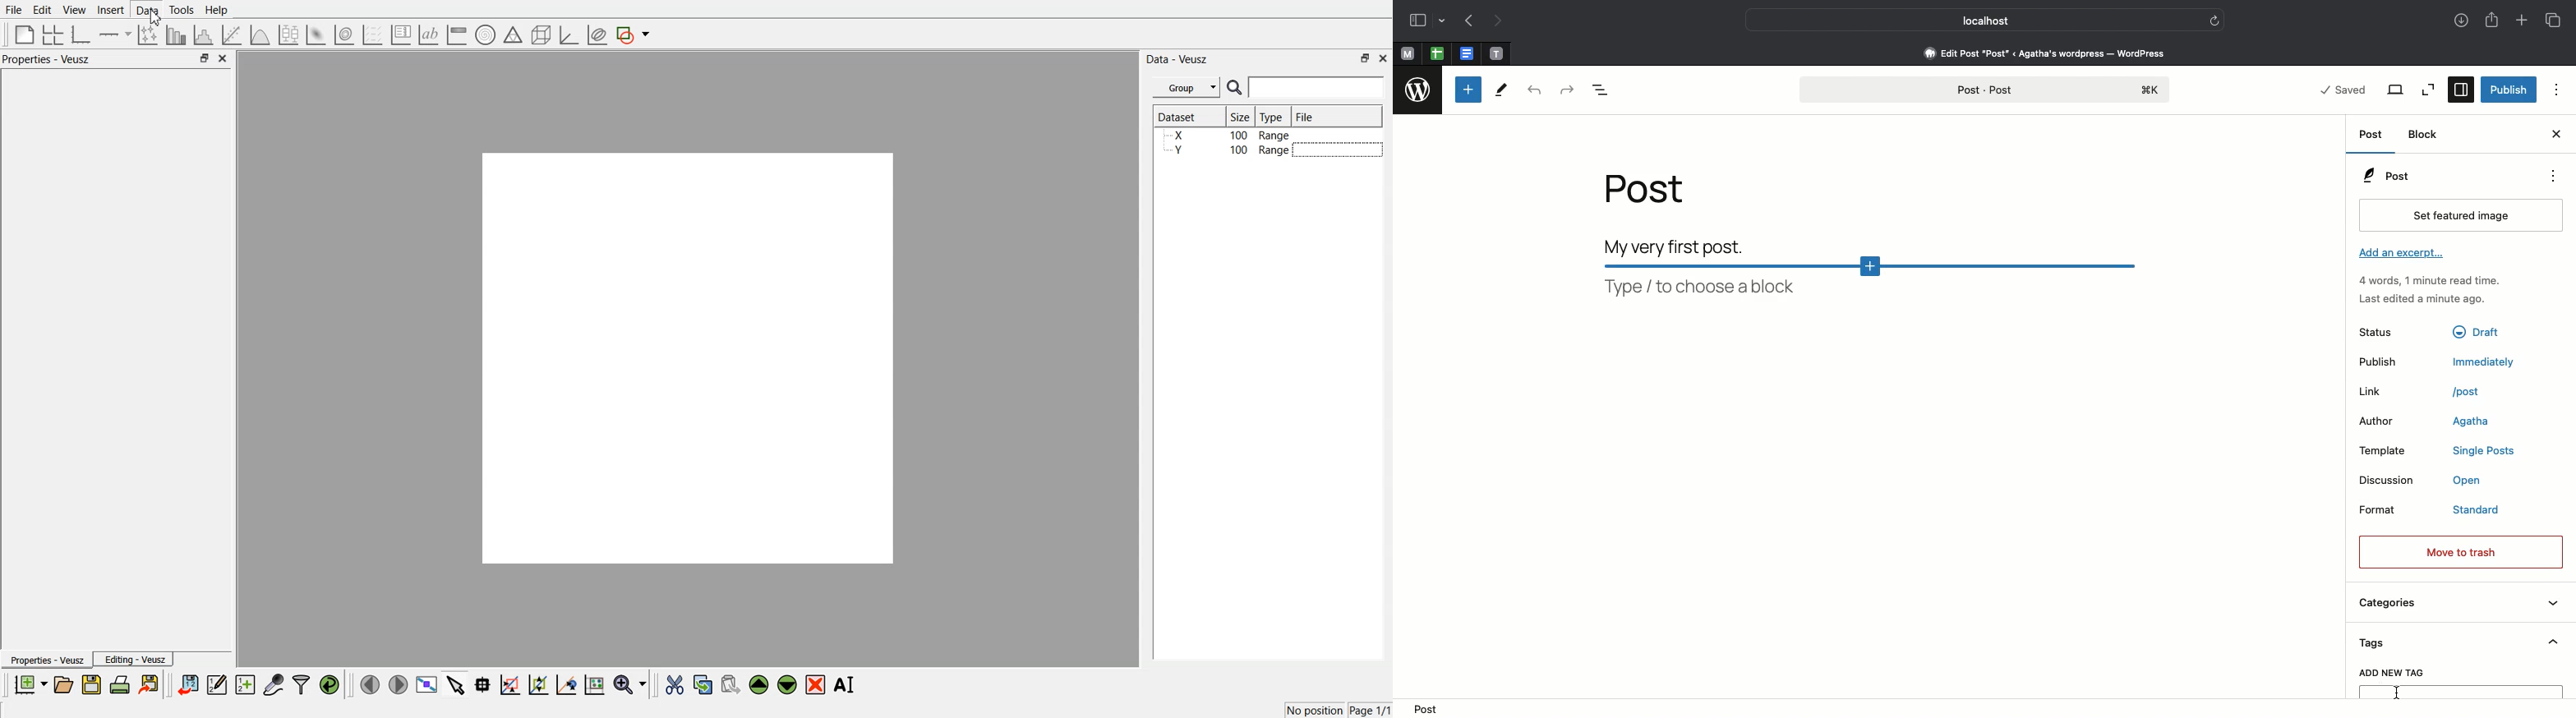 This screenshot has height=728, width=2576. Describe the element at coordinates (1365, 58) in the screenshot. I see `Maximize` at that location.